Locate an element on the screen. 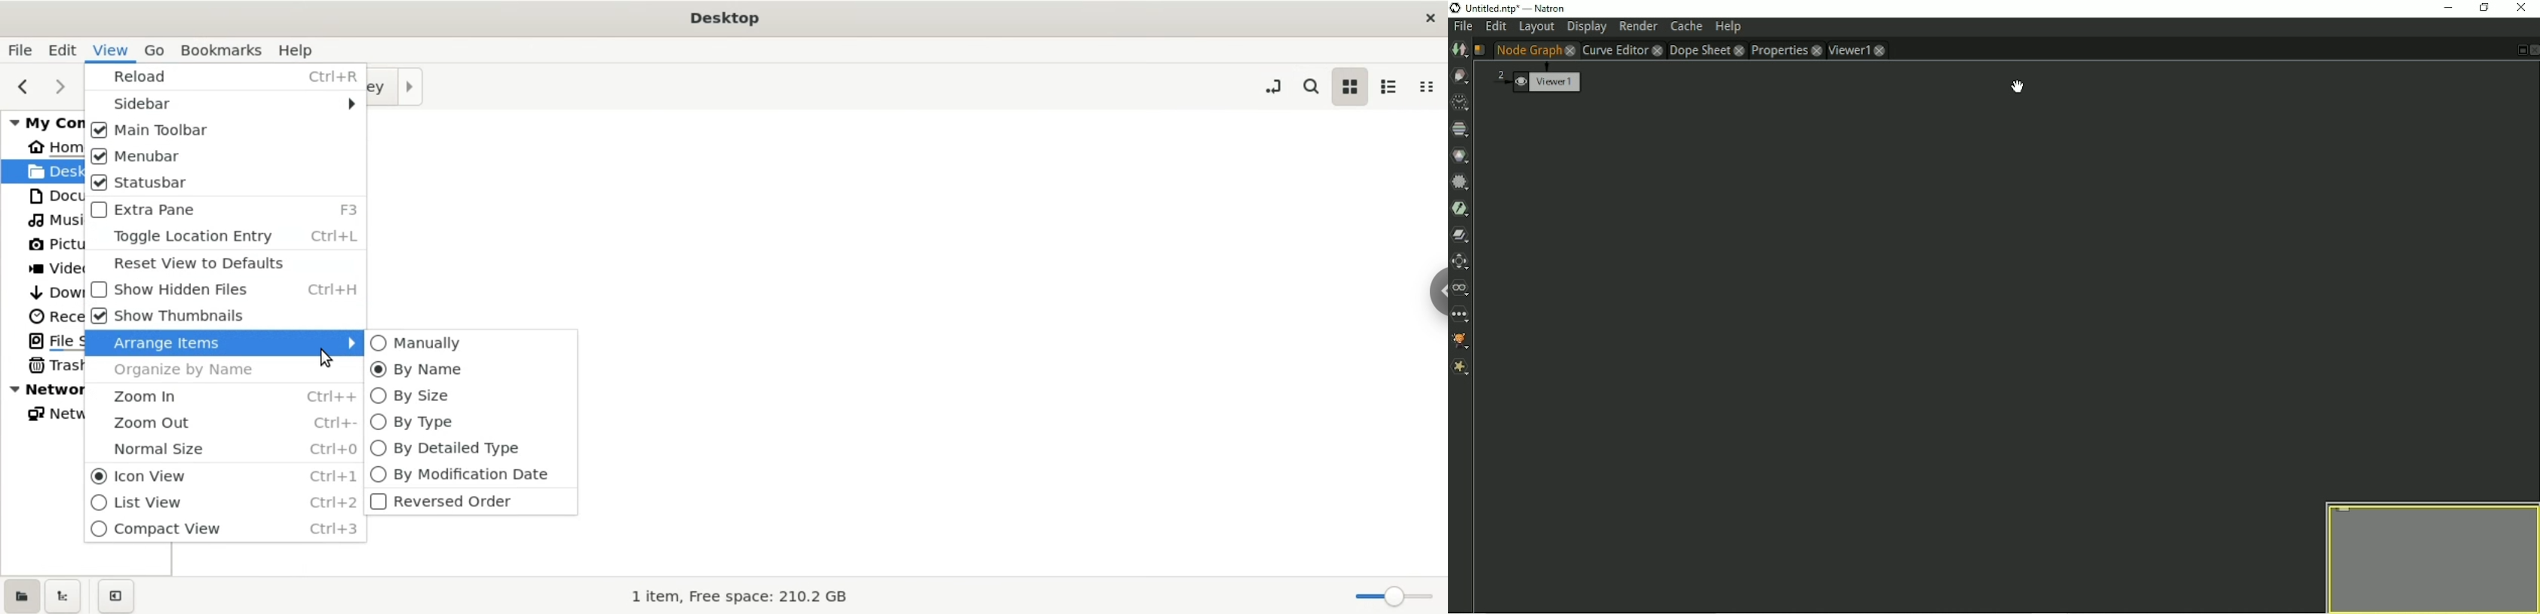  Script name is located at coordinates (1479, 50).